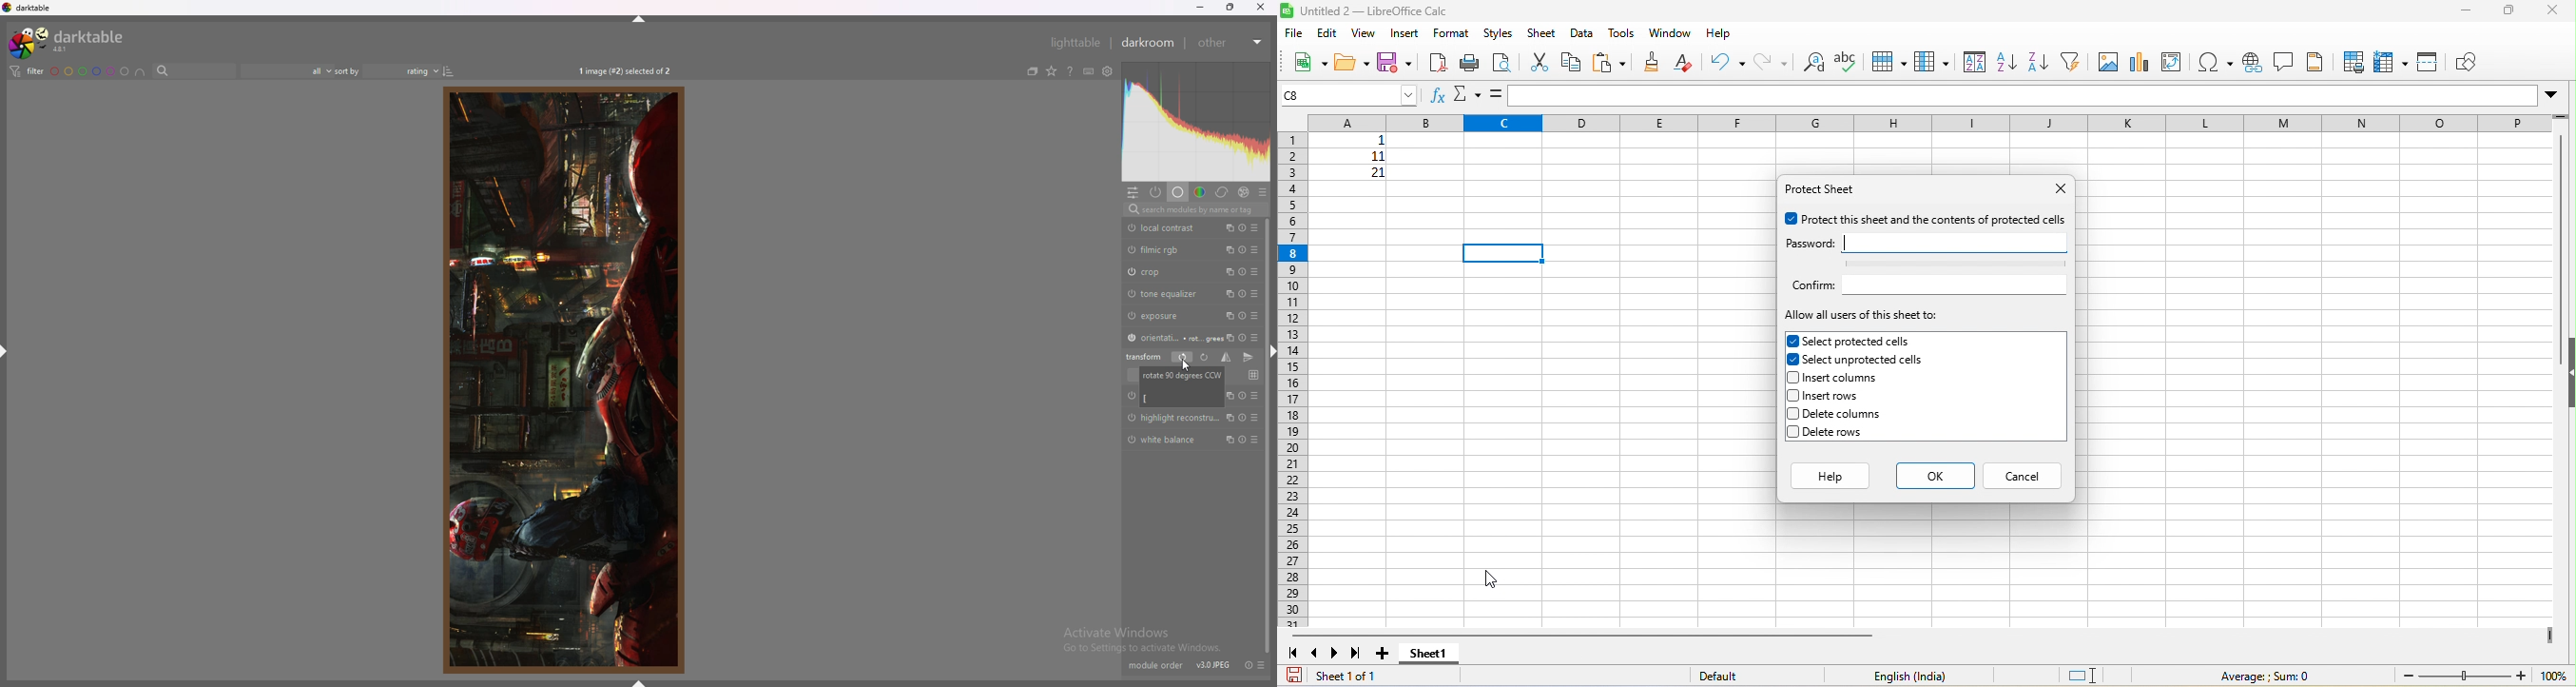 This screenshot has width=2576, height=700. I want to click on title, so click(1367, 11).